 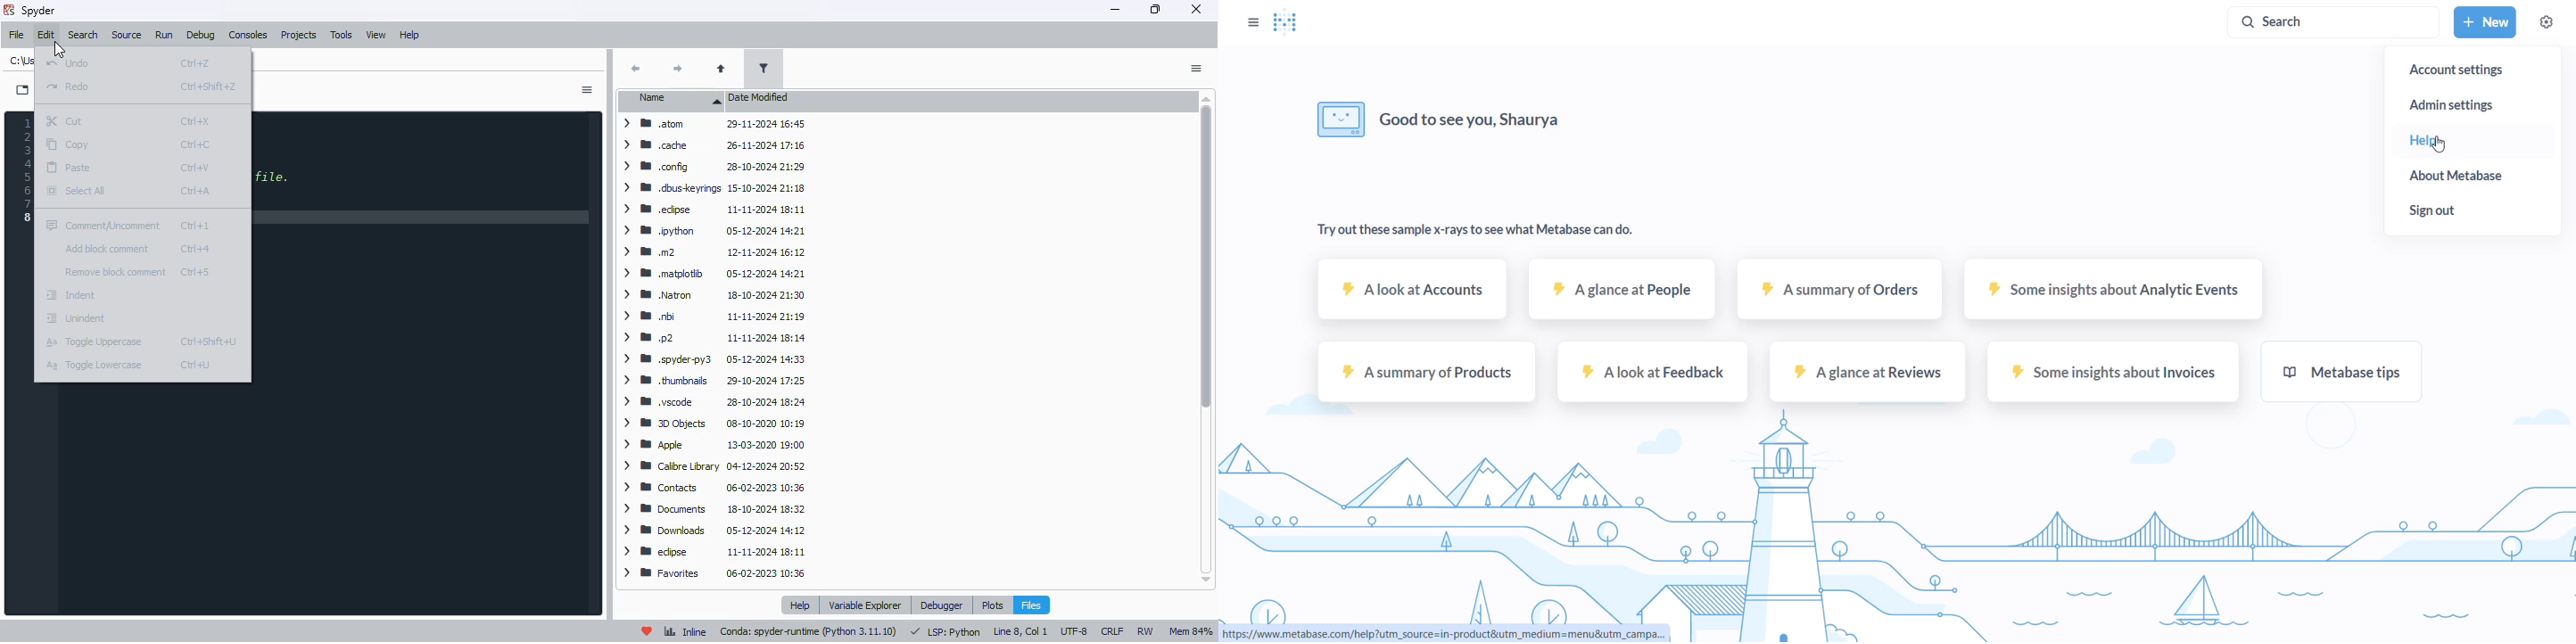 I want to click on toggle uppercase, so click(x=94, y=342).